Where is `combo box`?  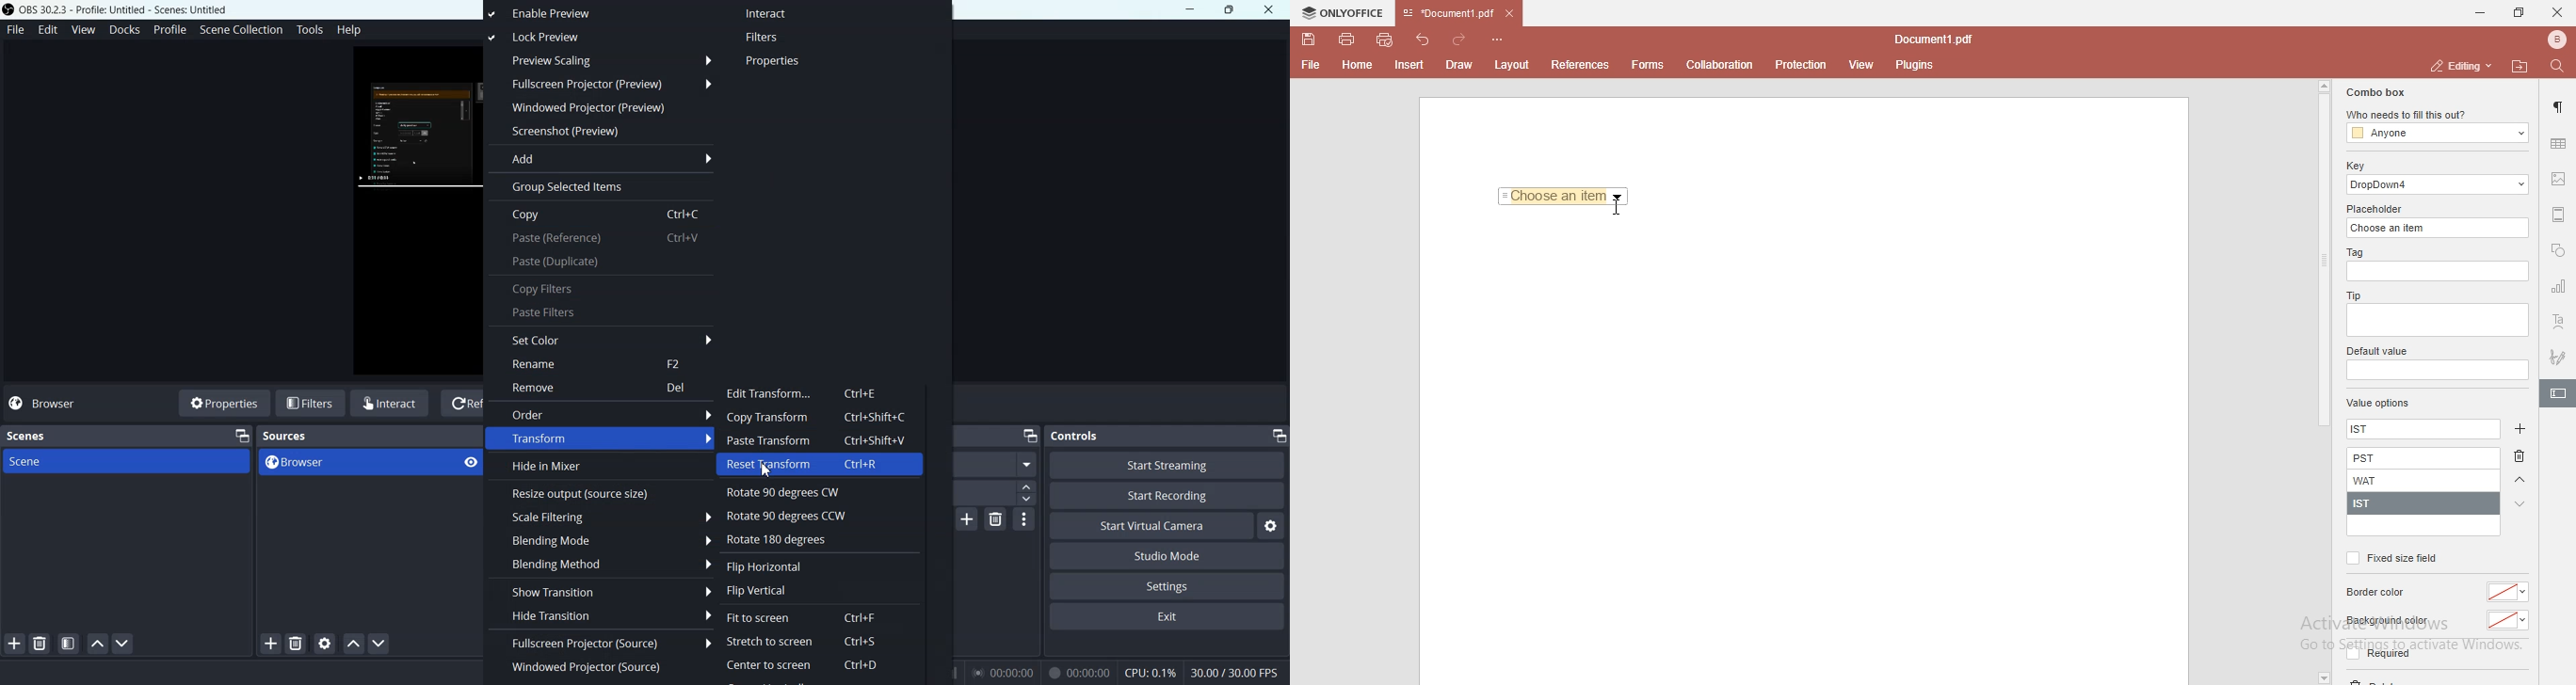
combo box is located at coordinates (2374, 92).